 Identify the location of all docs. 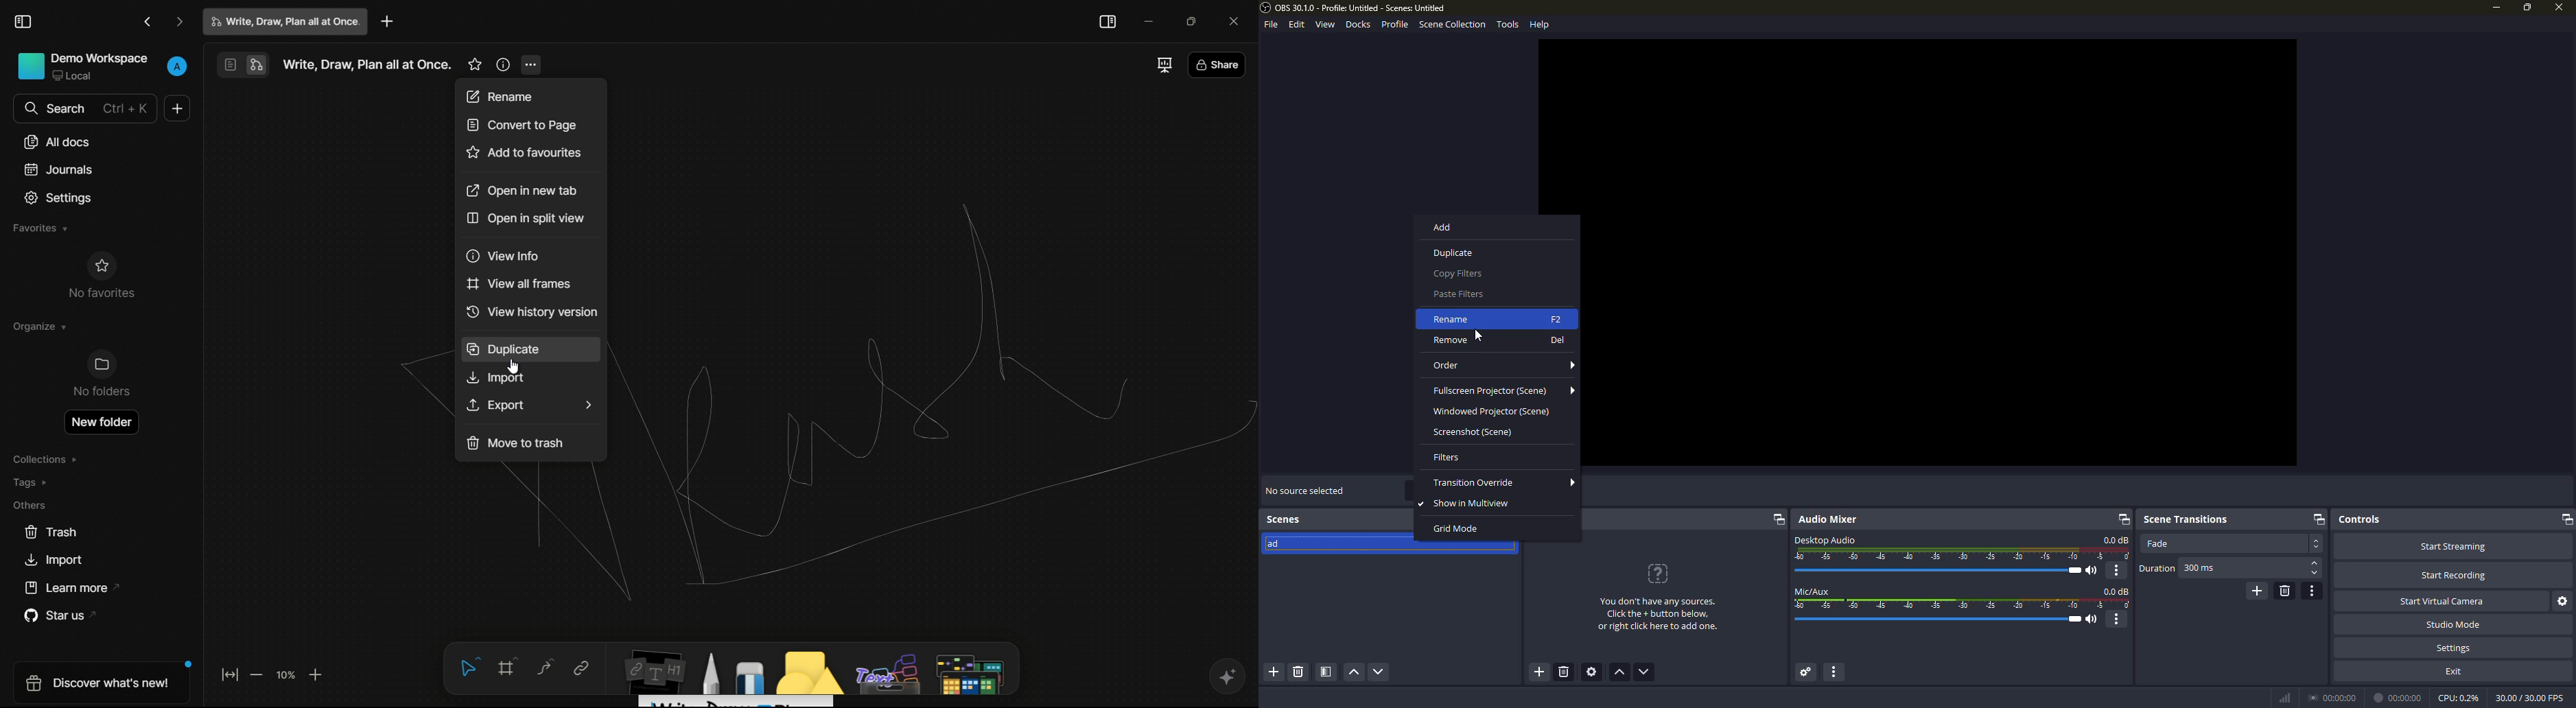
(58, 142).